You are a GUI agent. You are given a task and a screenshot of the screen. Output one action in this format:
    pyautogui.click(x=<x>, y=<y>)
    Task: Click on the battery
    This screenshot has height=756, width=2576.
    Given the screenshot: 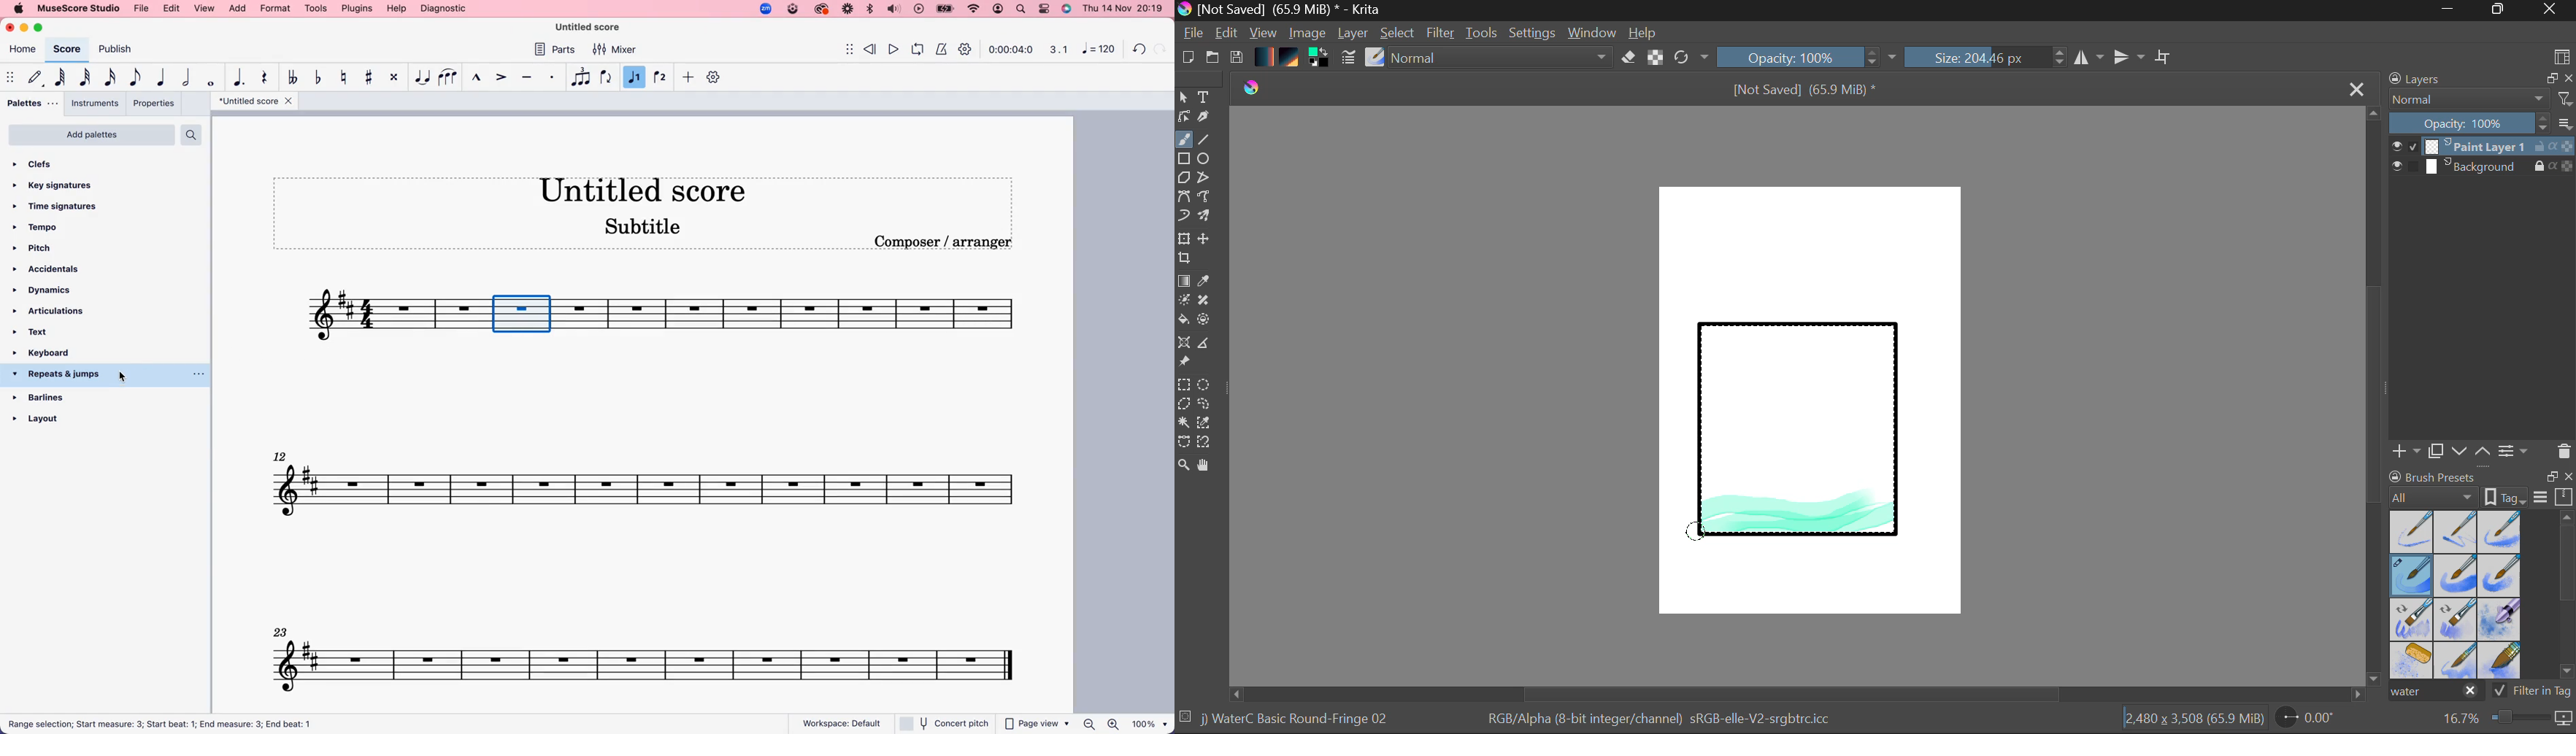 What is the action you would take?
    pyautogui.click(x=945, y=10)
    